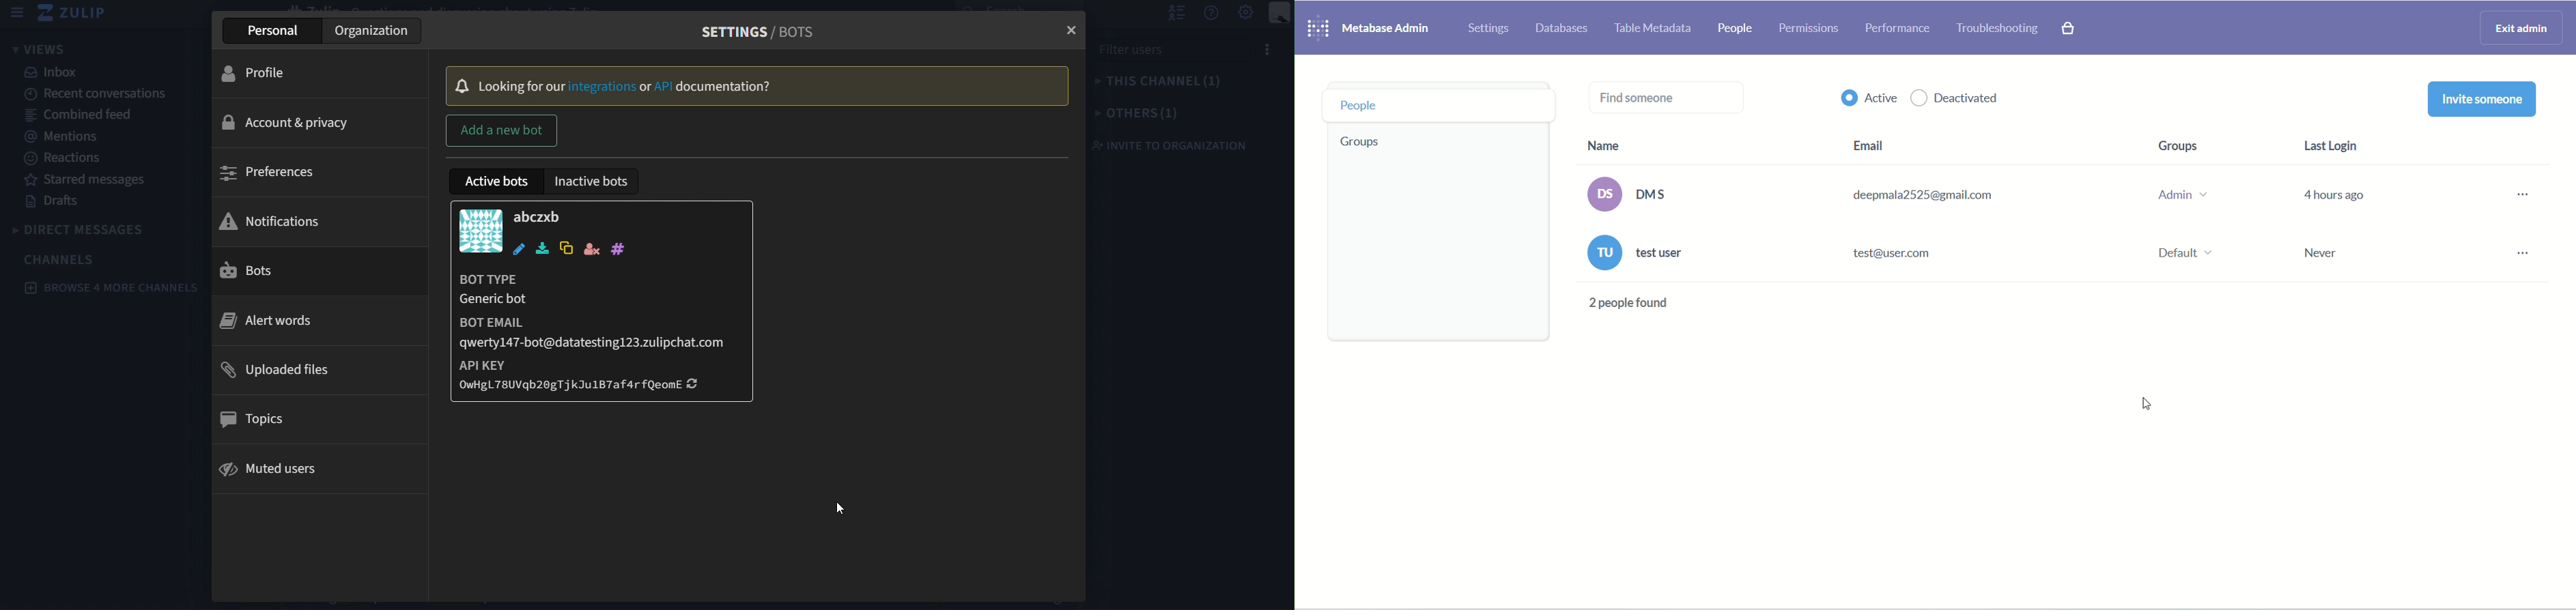  What do you see at coordinates (2143, 405) in the screenshot?
I see `cursor` at bounding box center [2143, 405].